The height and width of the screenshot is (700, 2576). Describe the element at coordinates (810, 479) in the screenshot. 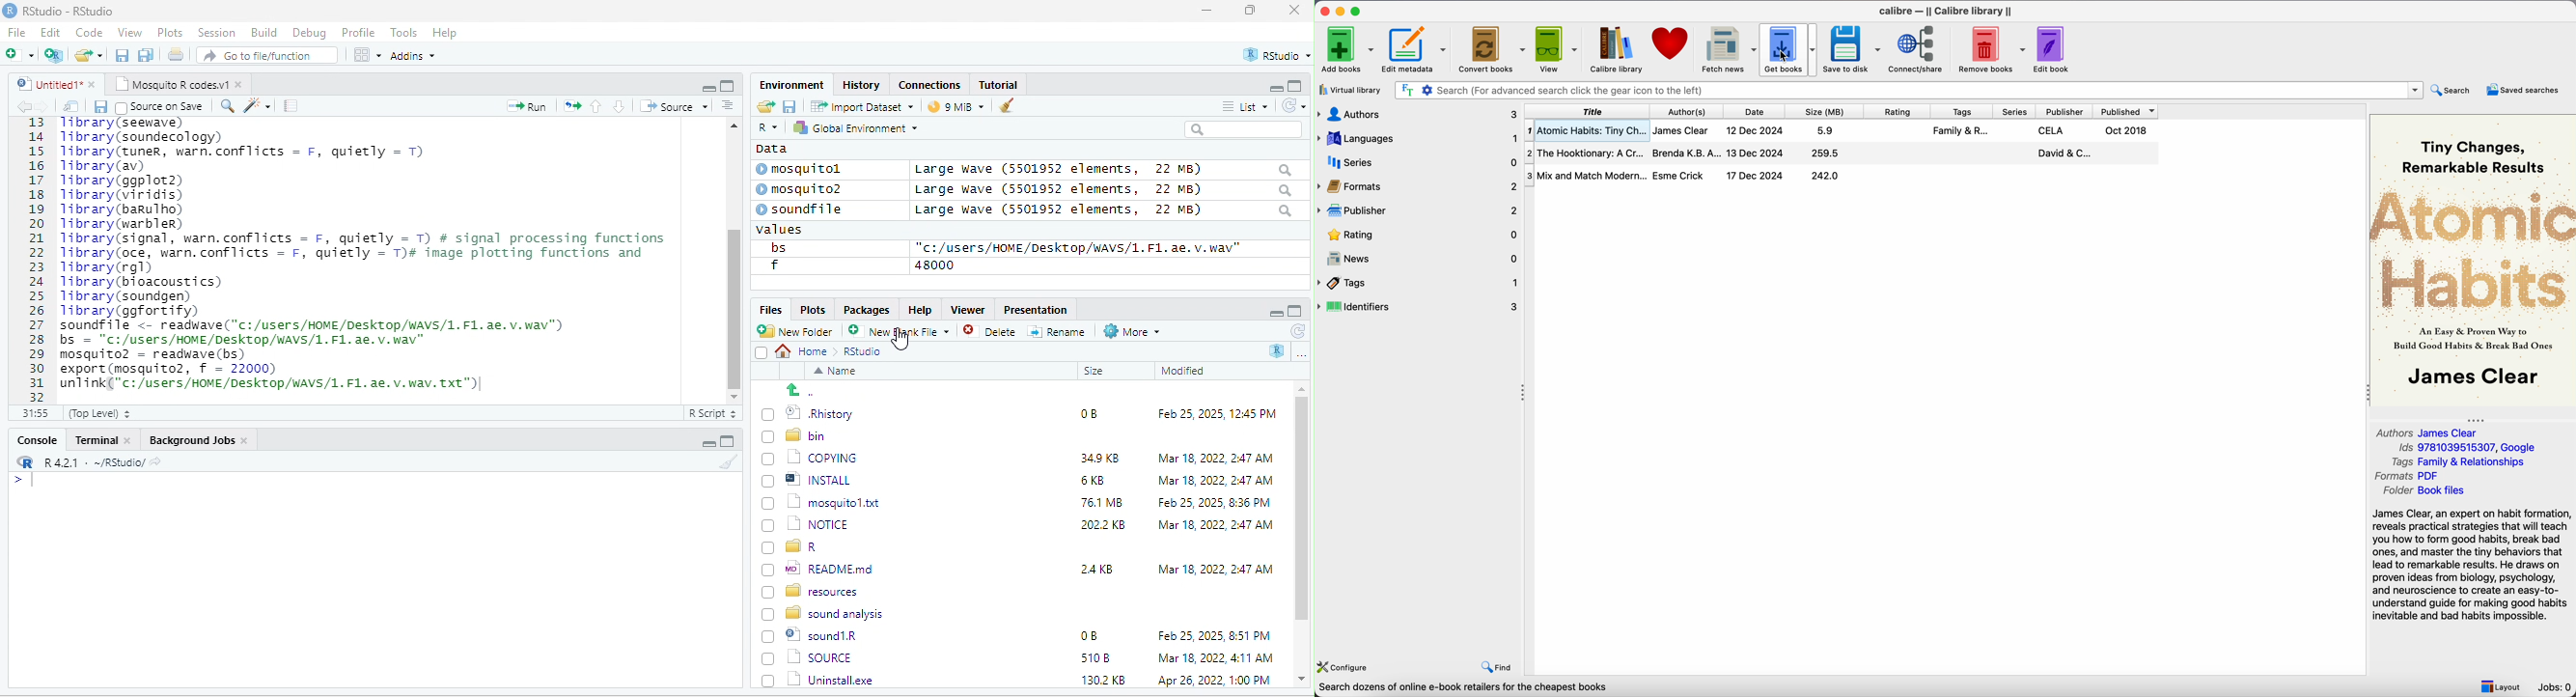

I see `| @] INSTALL` at that location.